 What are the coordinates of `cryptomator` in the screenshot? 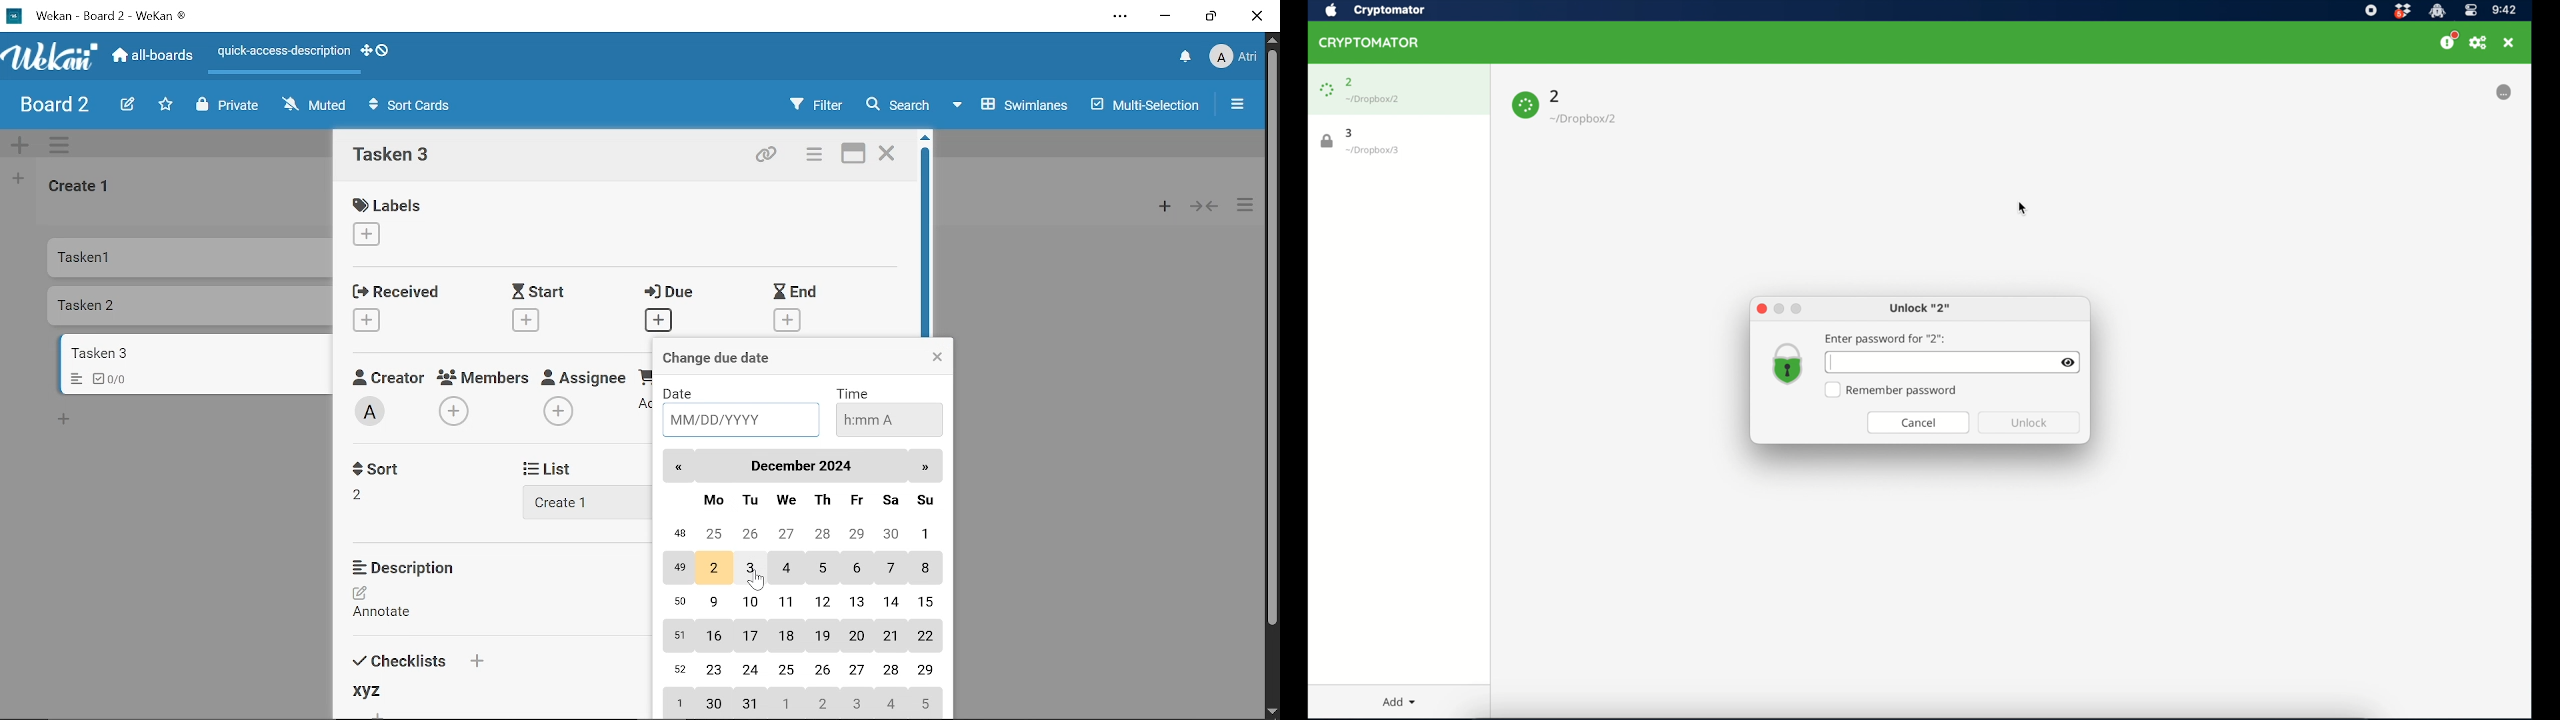 It's located at (1391, 10).